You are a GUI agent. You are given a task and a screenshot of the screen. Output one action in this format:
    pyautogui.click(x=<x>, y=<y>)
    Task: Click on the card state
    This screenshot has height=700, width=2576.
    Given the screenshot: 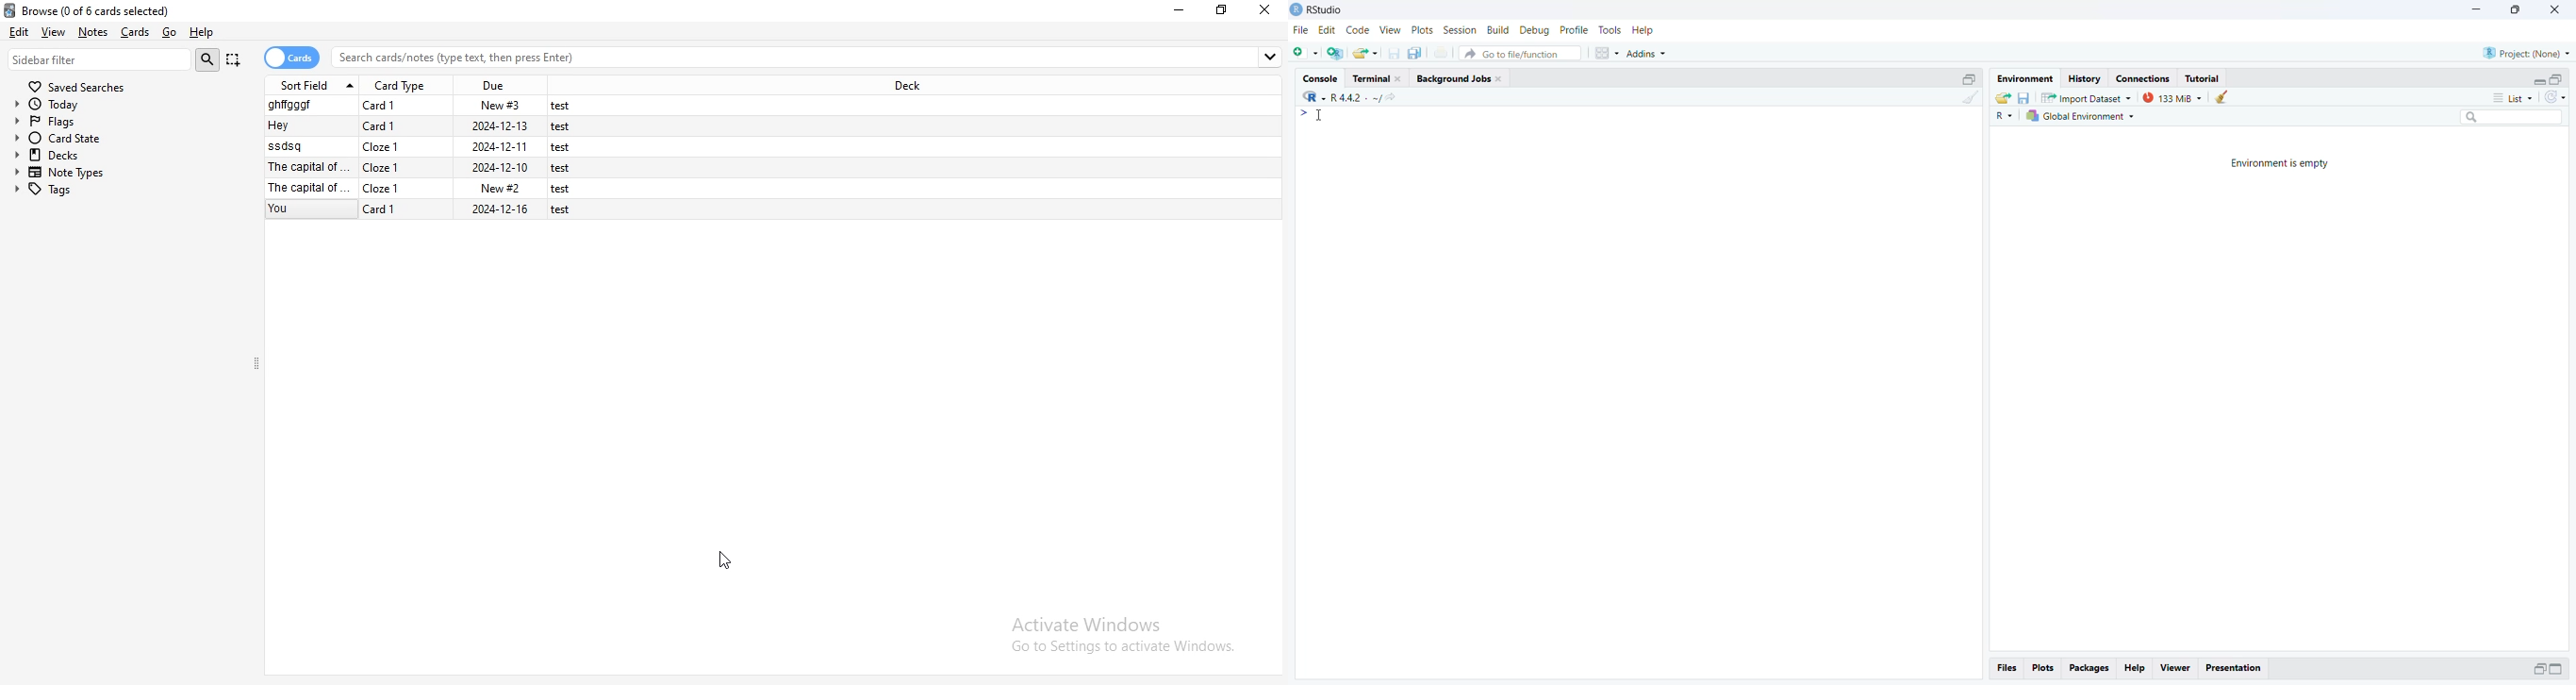 What is the action you would take?
    pyautogui.click(x=126, y=139)
    